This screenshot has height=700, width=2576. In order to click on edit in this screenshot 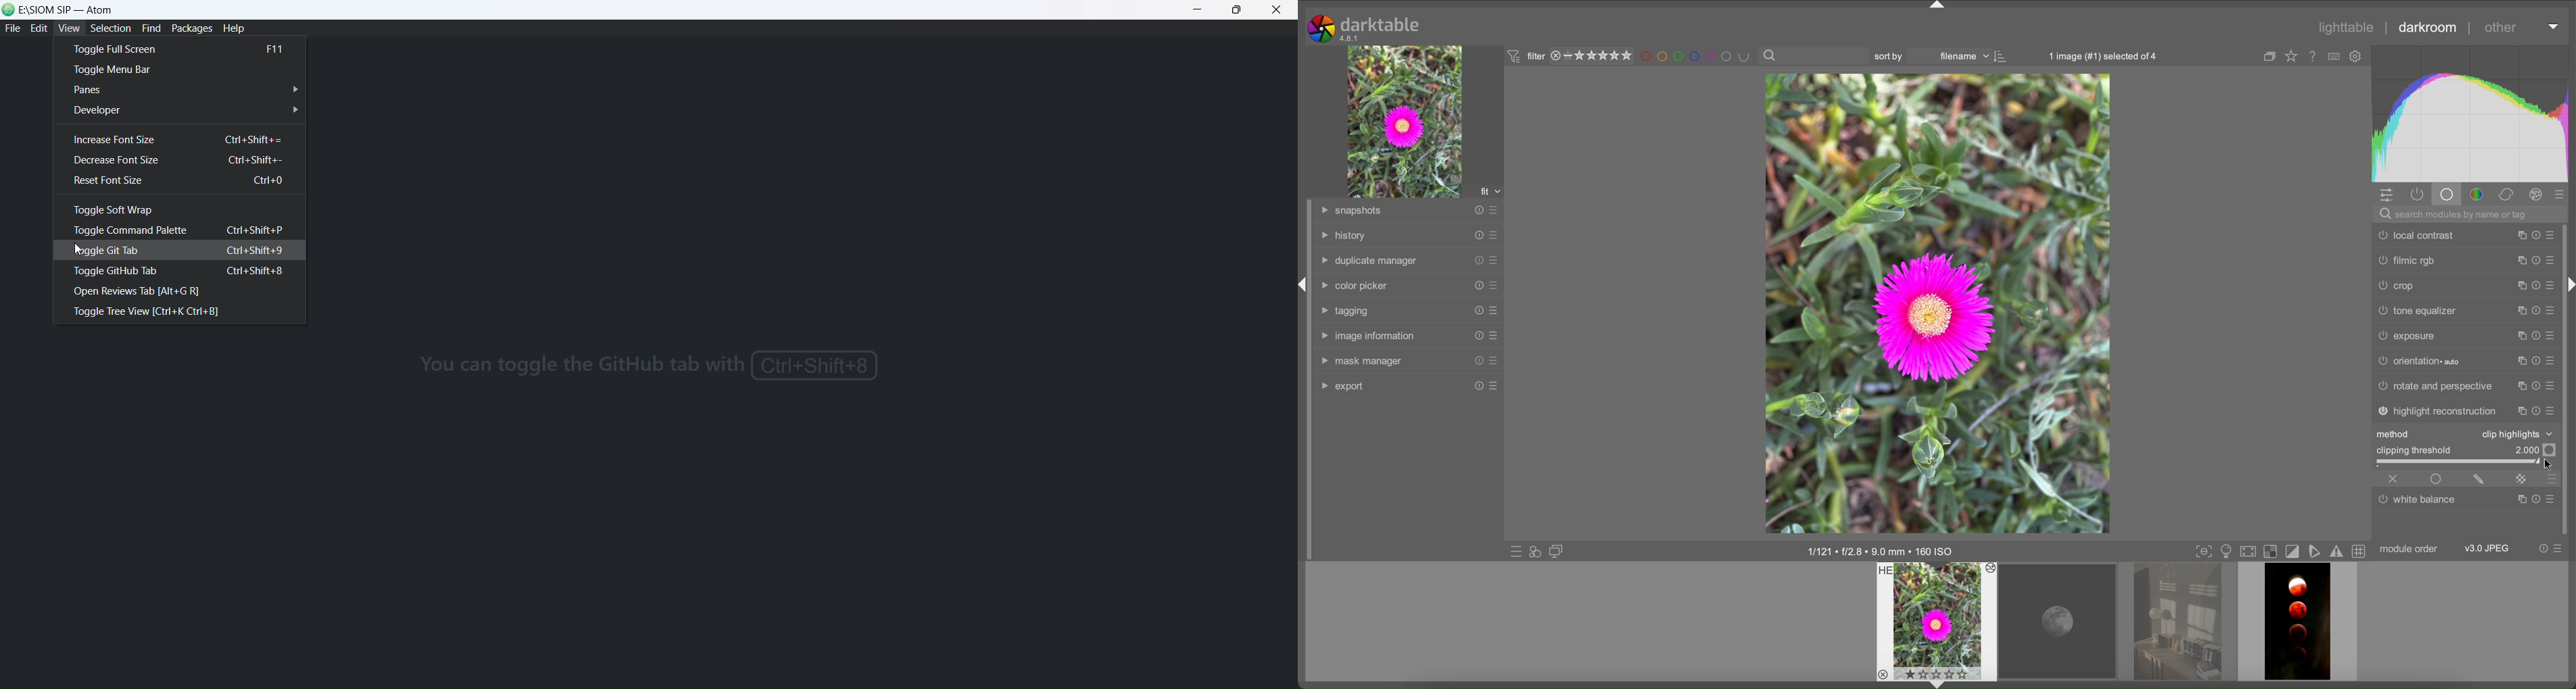, I will do `click(2479, 478)`.